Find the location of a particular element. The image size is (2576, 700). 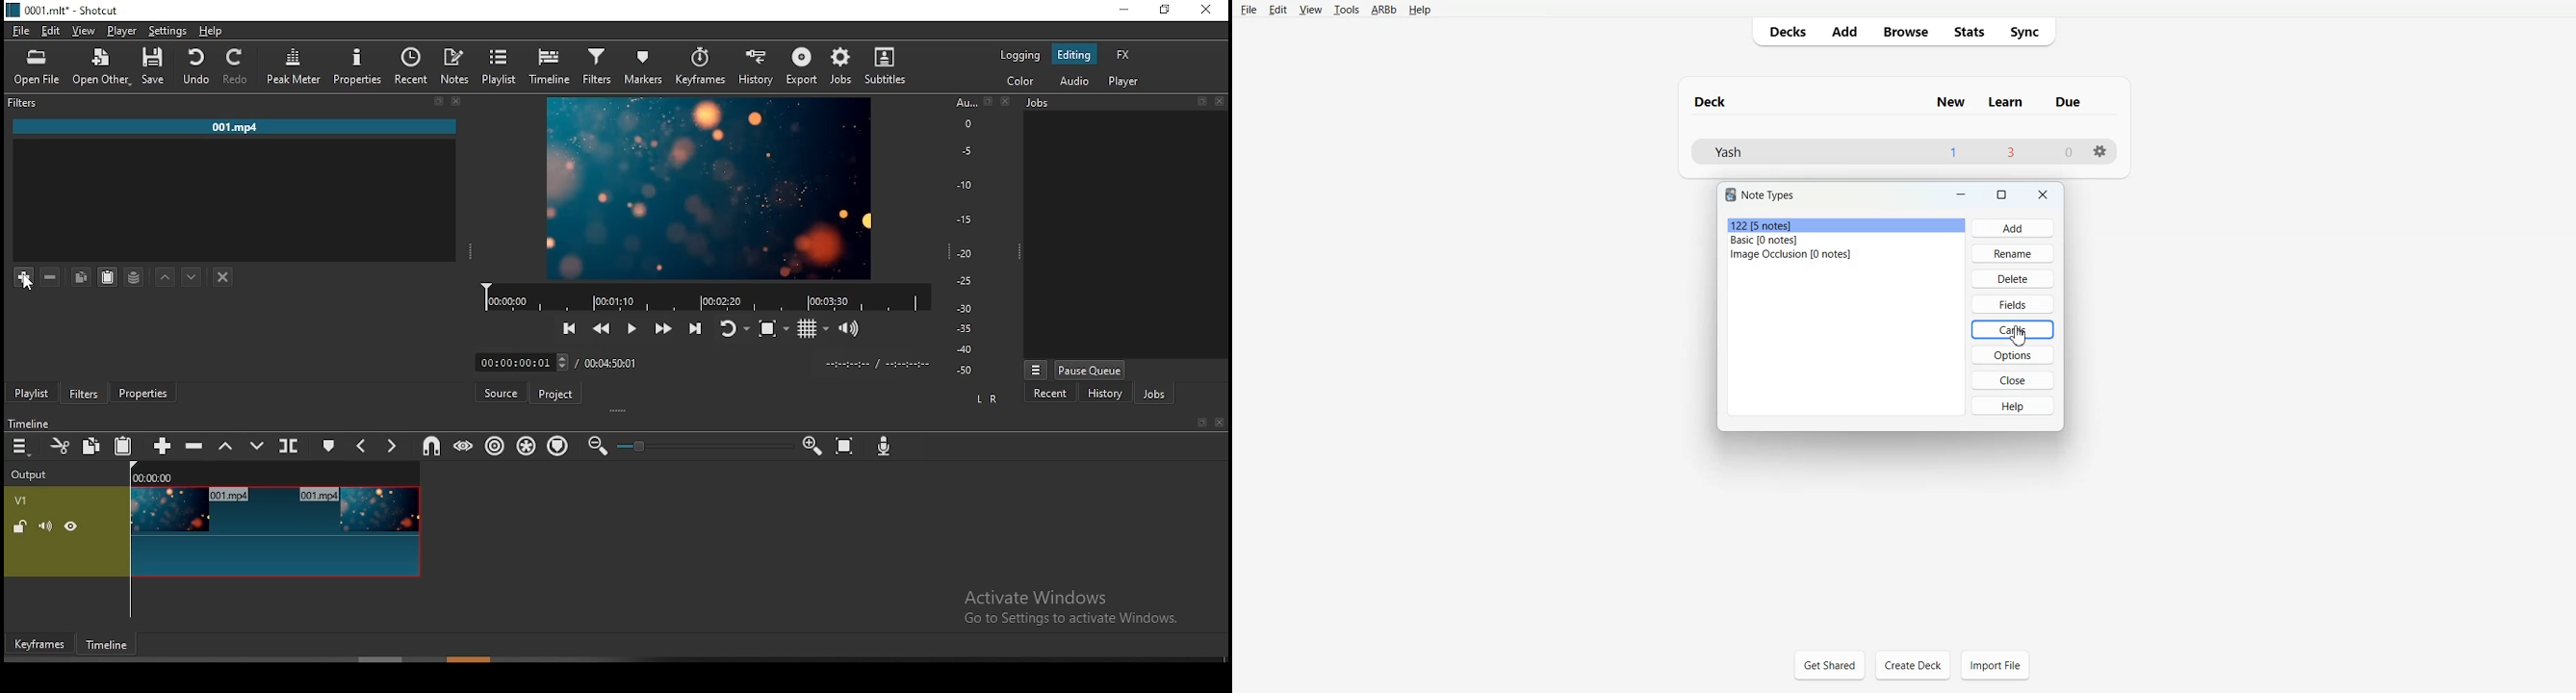

move filter down is located at coordinates (192, 277).